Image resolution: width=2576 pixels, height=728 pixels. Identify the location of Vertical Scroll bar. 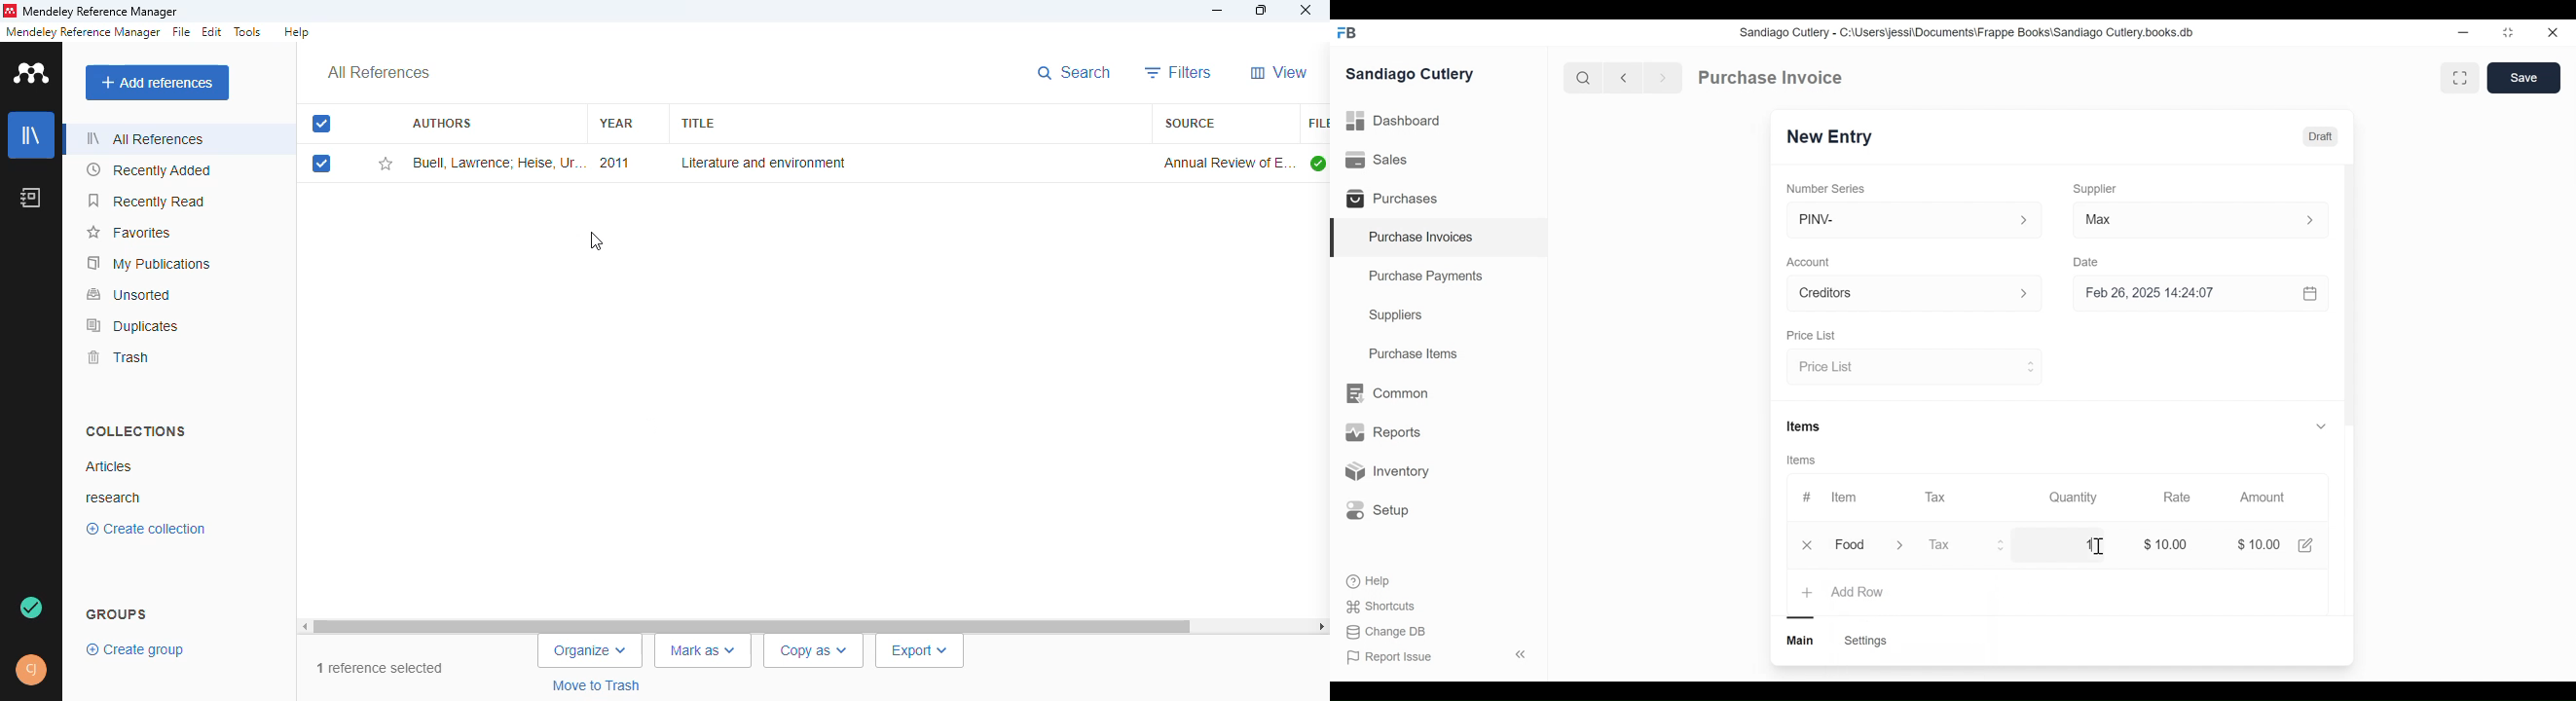
(2349, 306).